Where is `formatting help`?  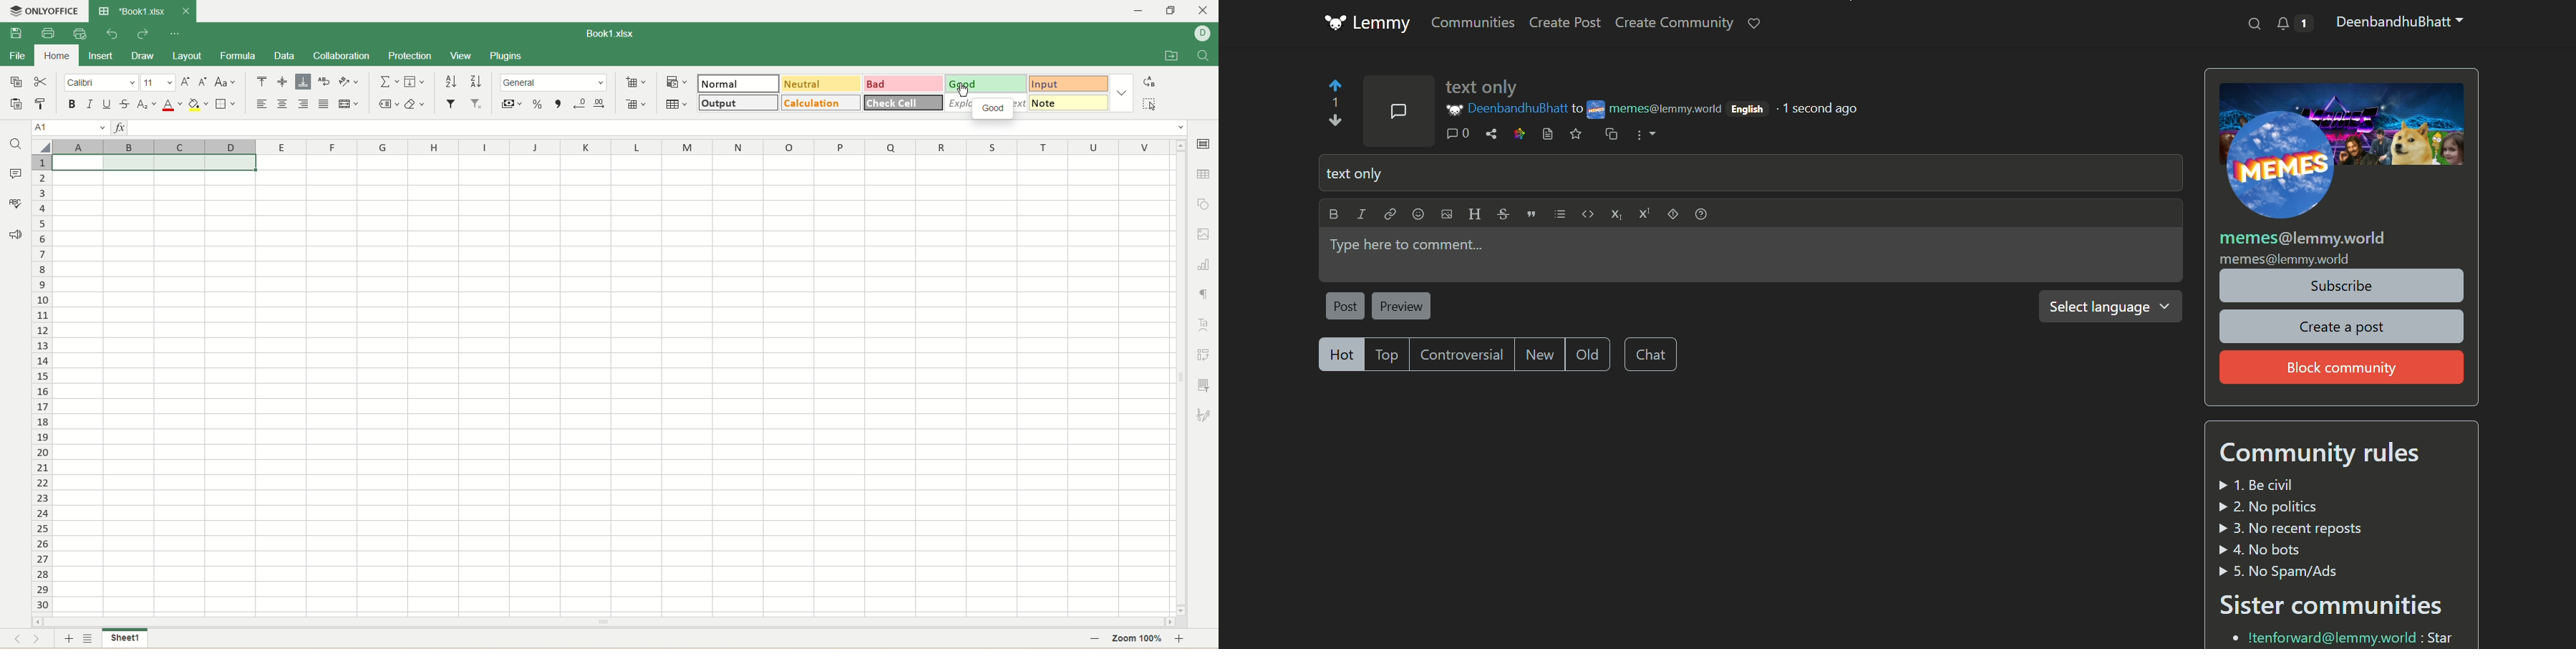
formatting help is located at coordinates (1704, 214).